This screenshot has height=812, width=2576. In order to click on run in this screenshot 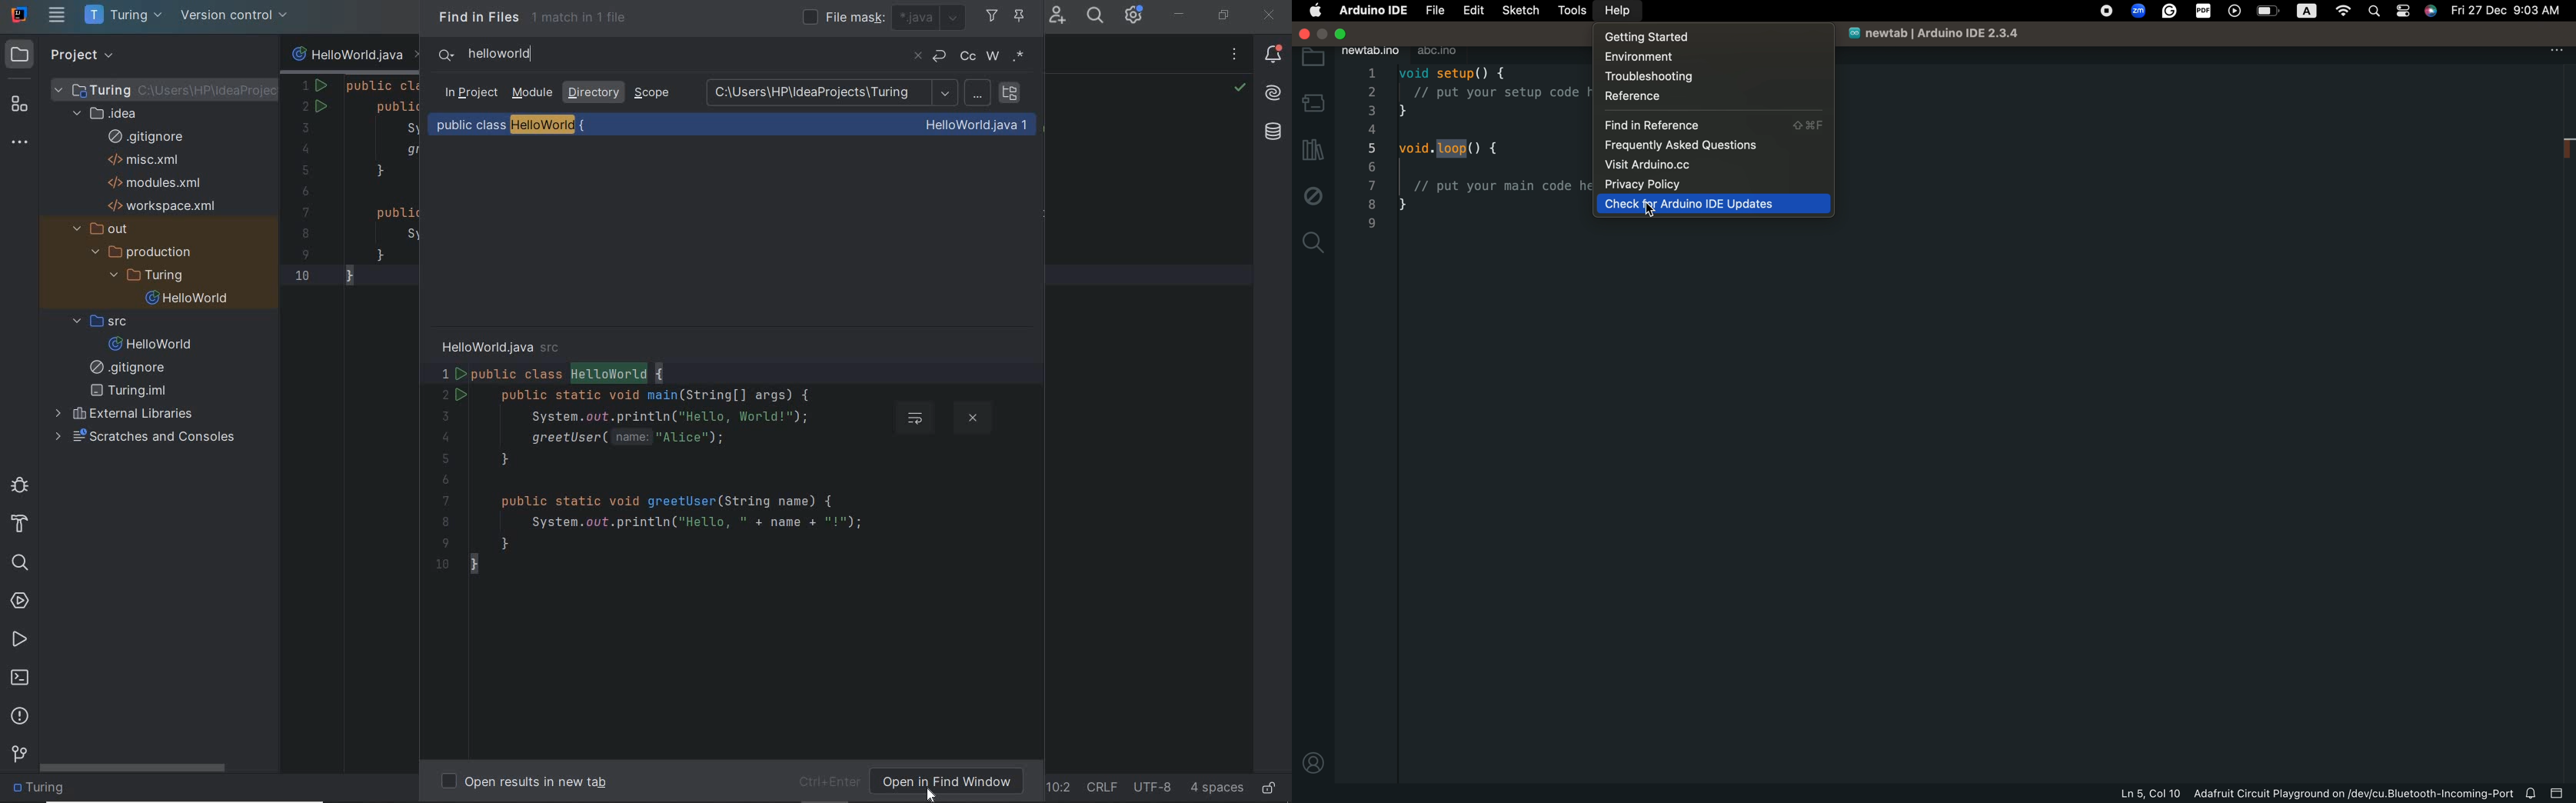, I will do `click(19, 639)`.